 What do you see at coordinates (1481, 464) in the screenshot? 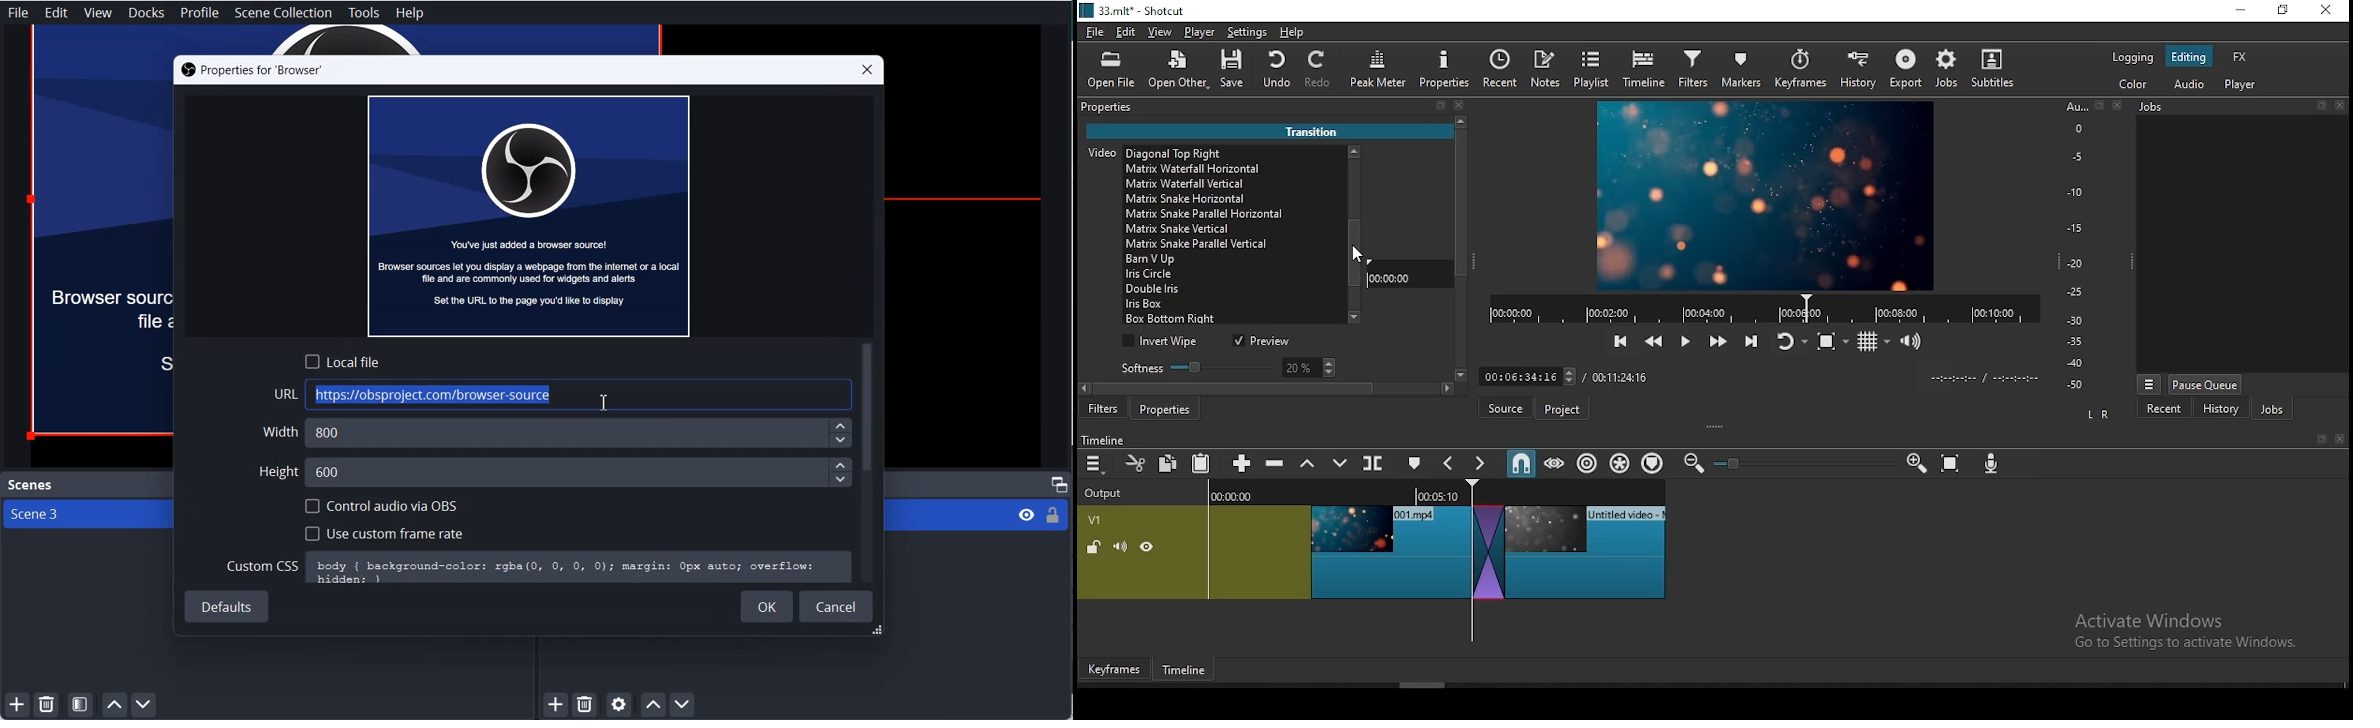
I see `next marker` at bounding box center [1481, 464].